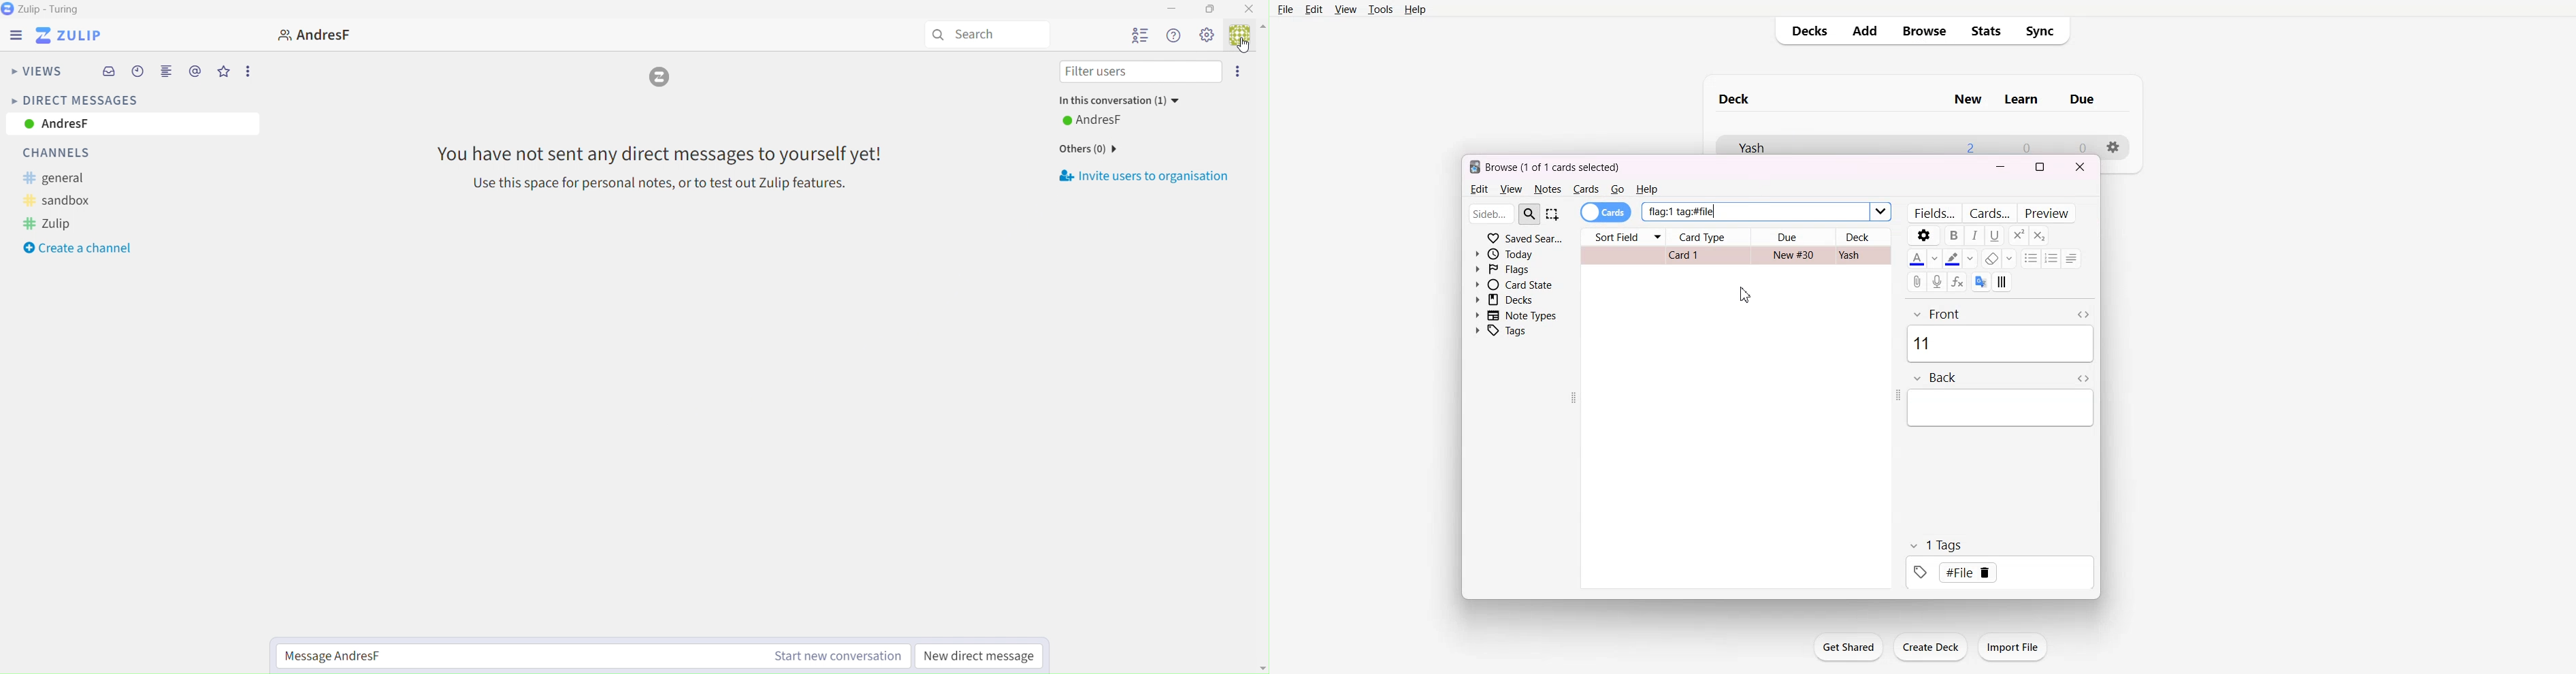 The height and width of the screenshot is (700, 2576). What do you see at coordinates (1926, 31) in the screenshot?
I see `Browse` at bounding box center [1926, 31].